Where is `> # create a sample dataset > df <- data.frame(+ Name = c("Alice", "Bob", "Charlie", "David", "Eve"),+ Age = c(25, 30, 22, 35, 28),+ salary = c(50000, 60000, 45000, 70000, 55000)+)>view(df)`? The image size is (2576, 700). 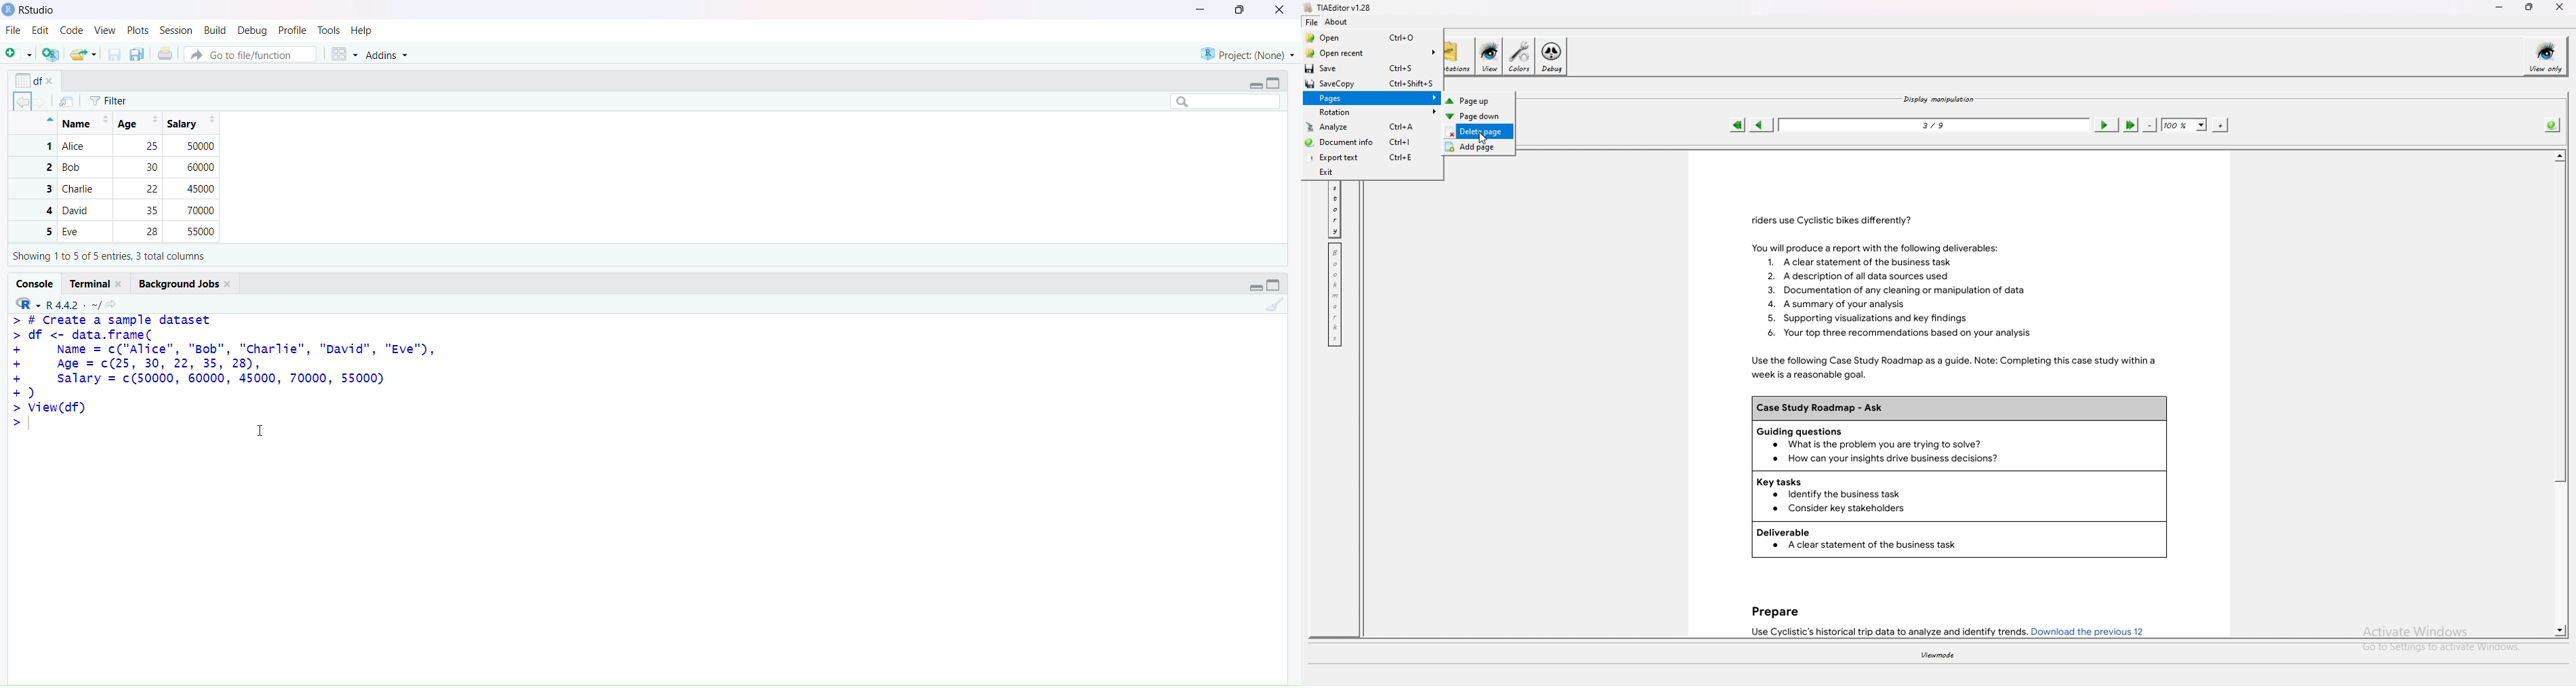
> # create a sample dataset > df <- data.frame(+ Name = c("Alice", "Bob", "Charlie", "David", "Eve"),+ Age = c(25, 30, 22, 35, 28),+ salary = c(50000, 60000, 45000, 70000, 55000)+)>view(df) is located at coordinates (234, 370).